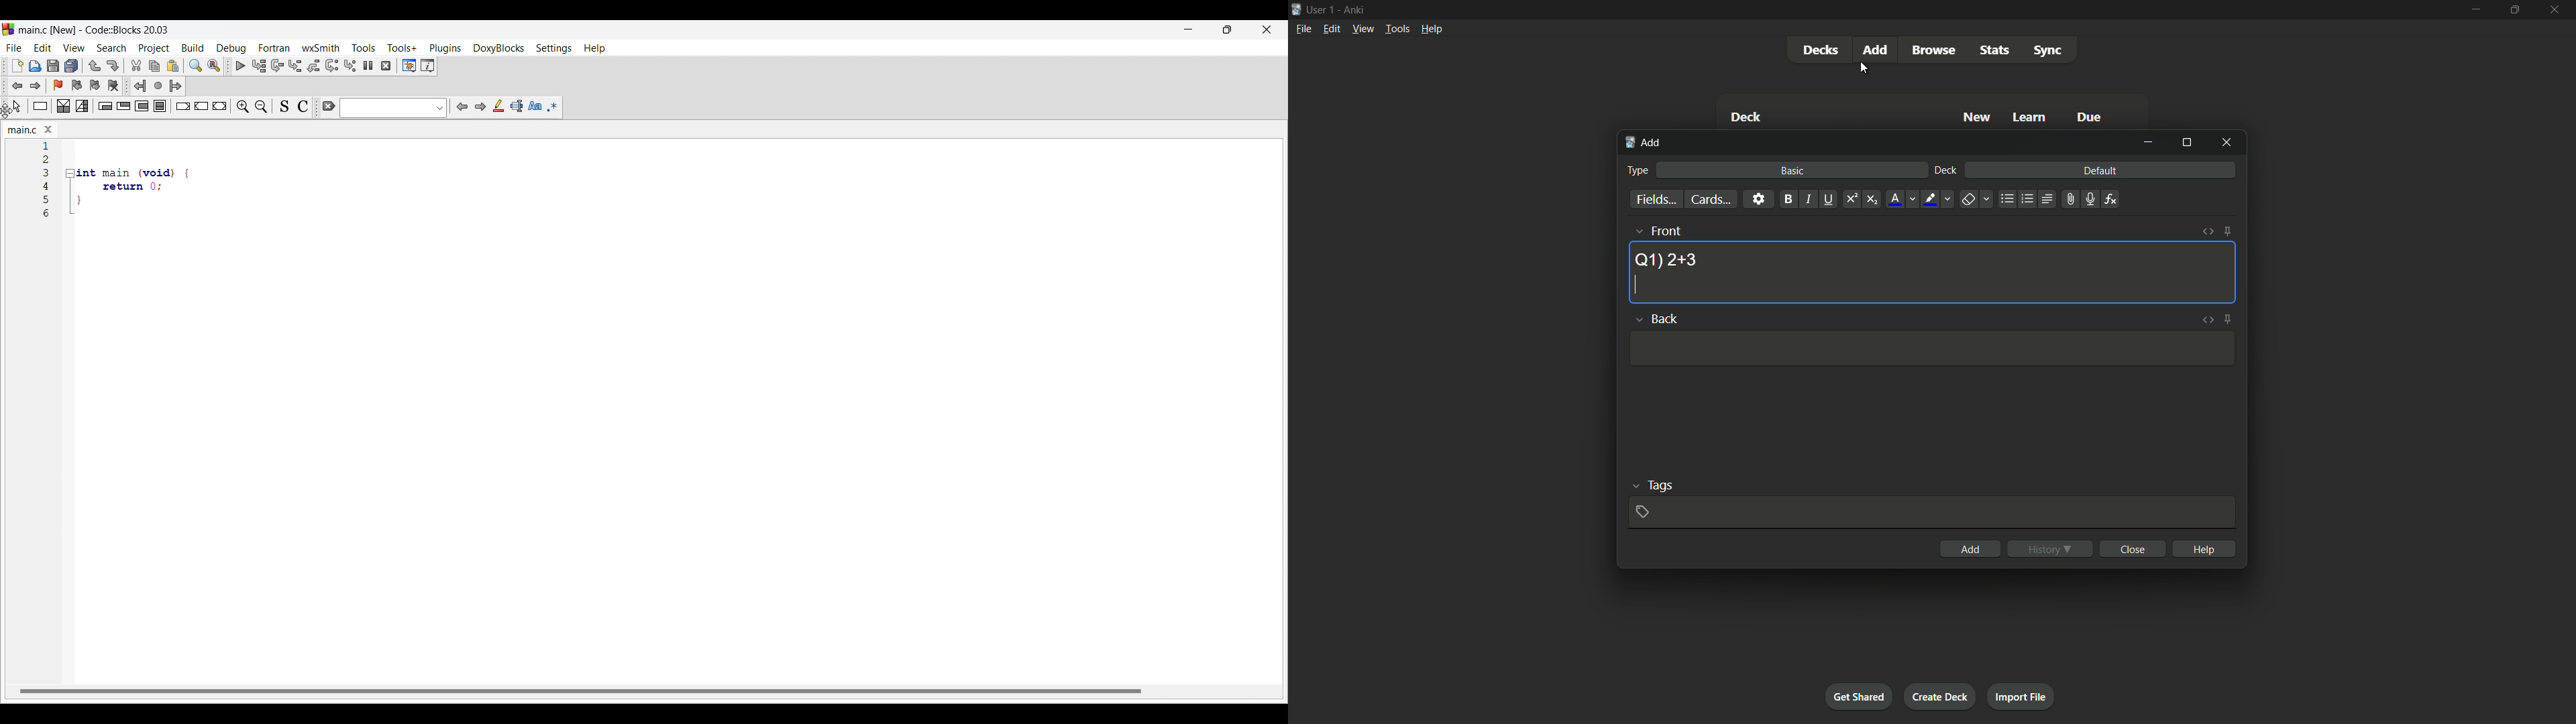 The height and width of the screenshot is (728, 2576). What do you see at coordinates (1863, 68) in the screenshot?
I see `cursor` at bounding box center [1863, 68].